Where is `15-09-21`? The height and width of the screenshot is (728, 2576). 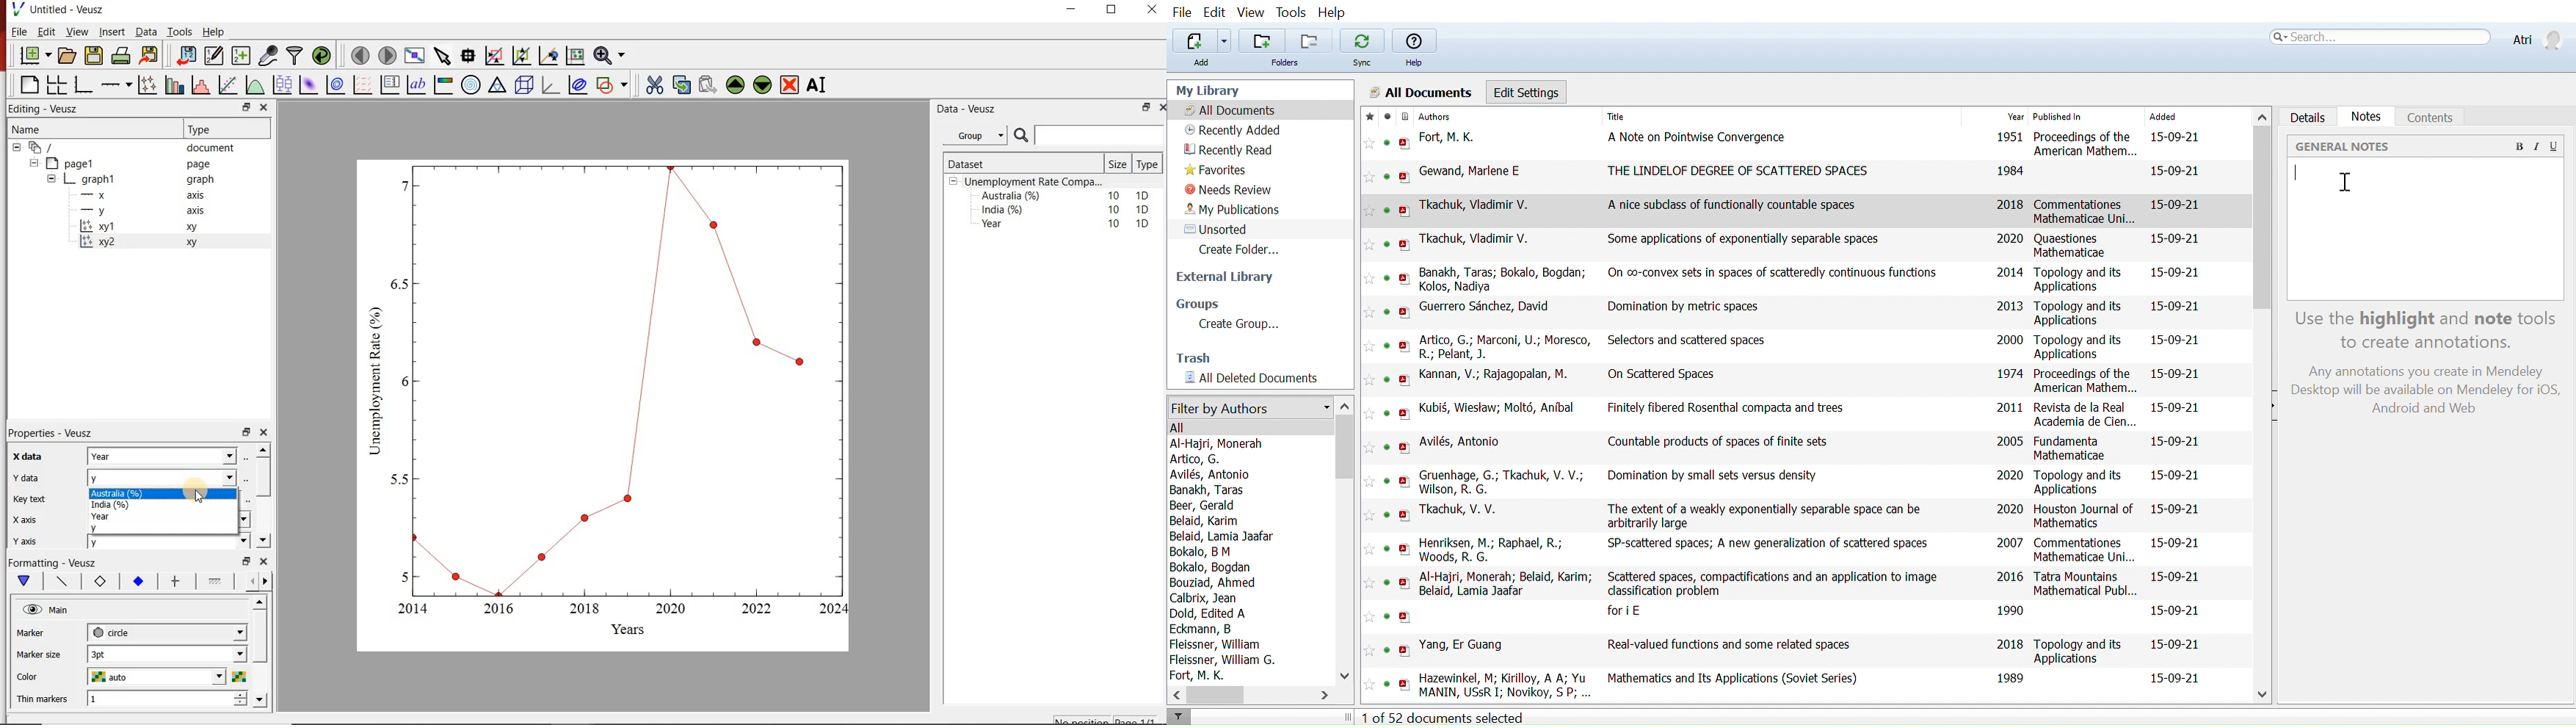
15-09-21 is located at coordinates (2176, 474).